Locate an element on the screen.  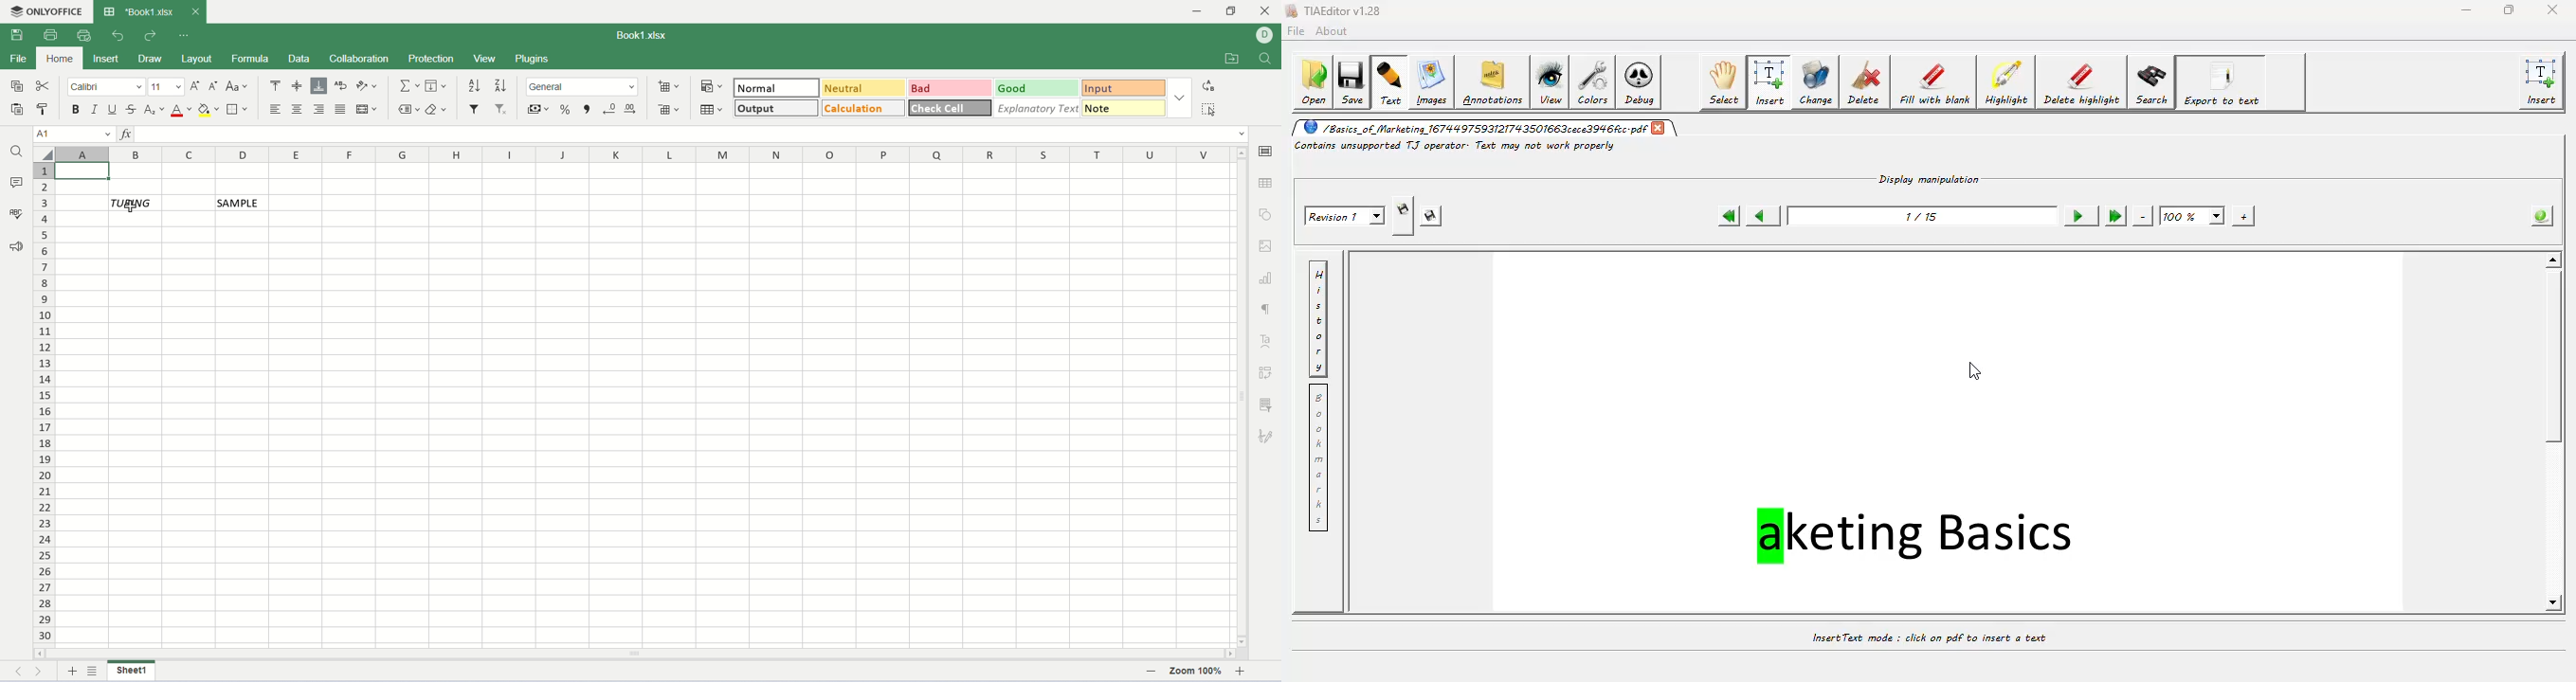
decrease decimal is located at coordinates (610, 110).